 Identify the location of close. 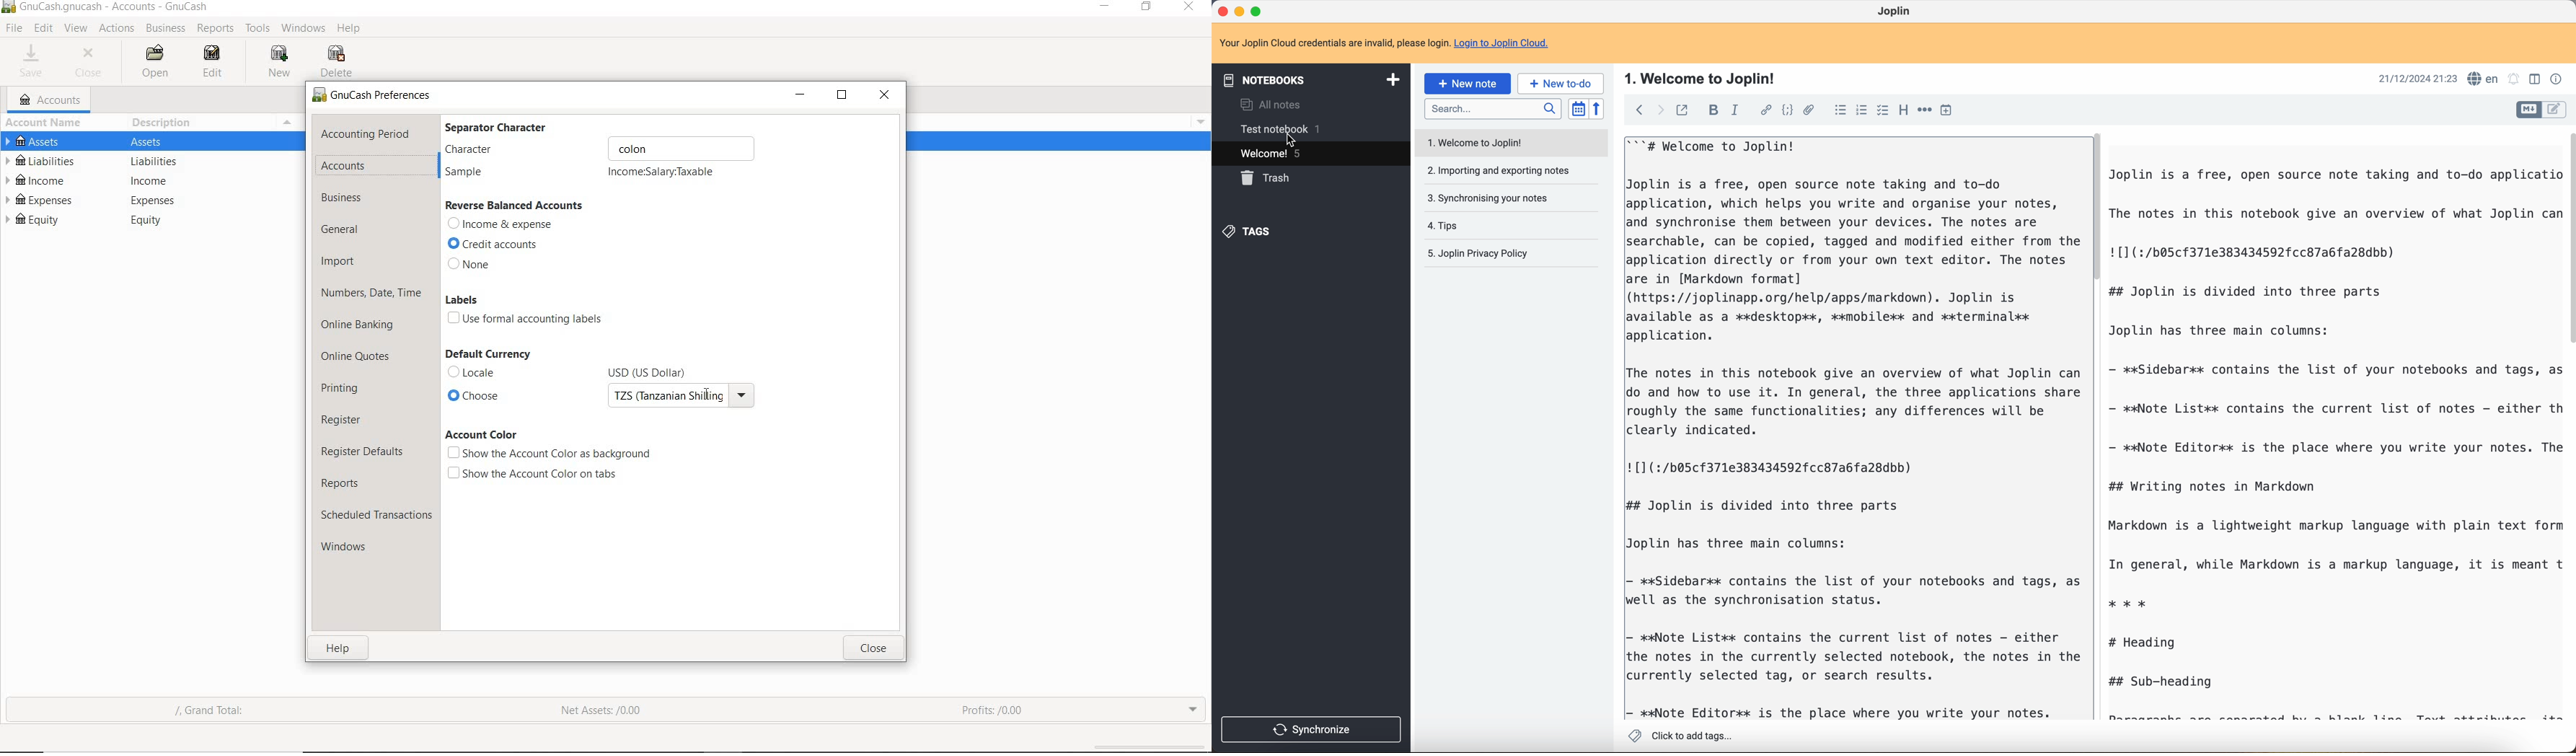
(886, 94).